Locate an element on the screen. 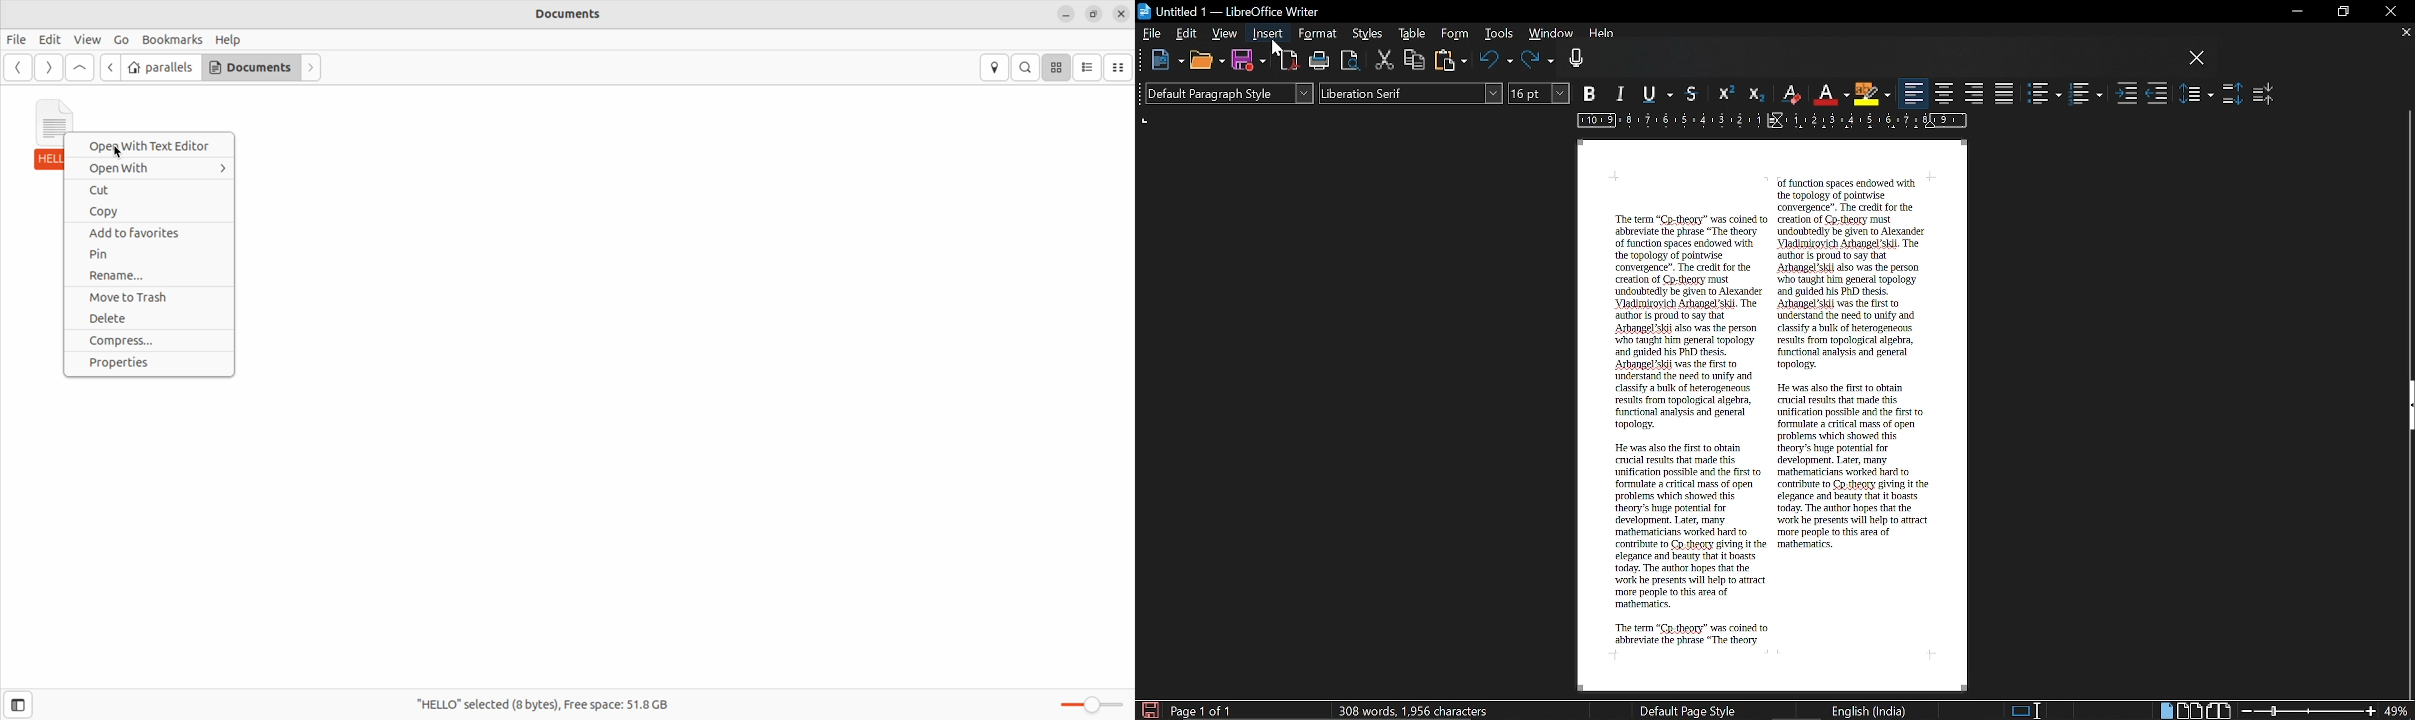  Styles is located at coordinates (1369, 35).